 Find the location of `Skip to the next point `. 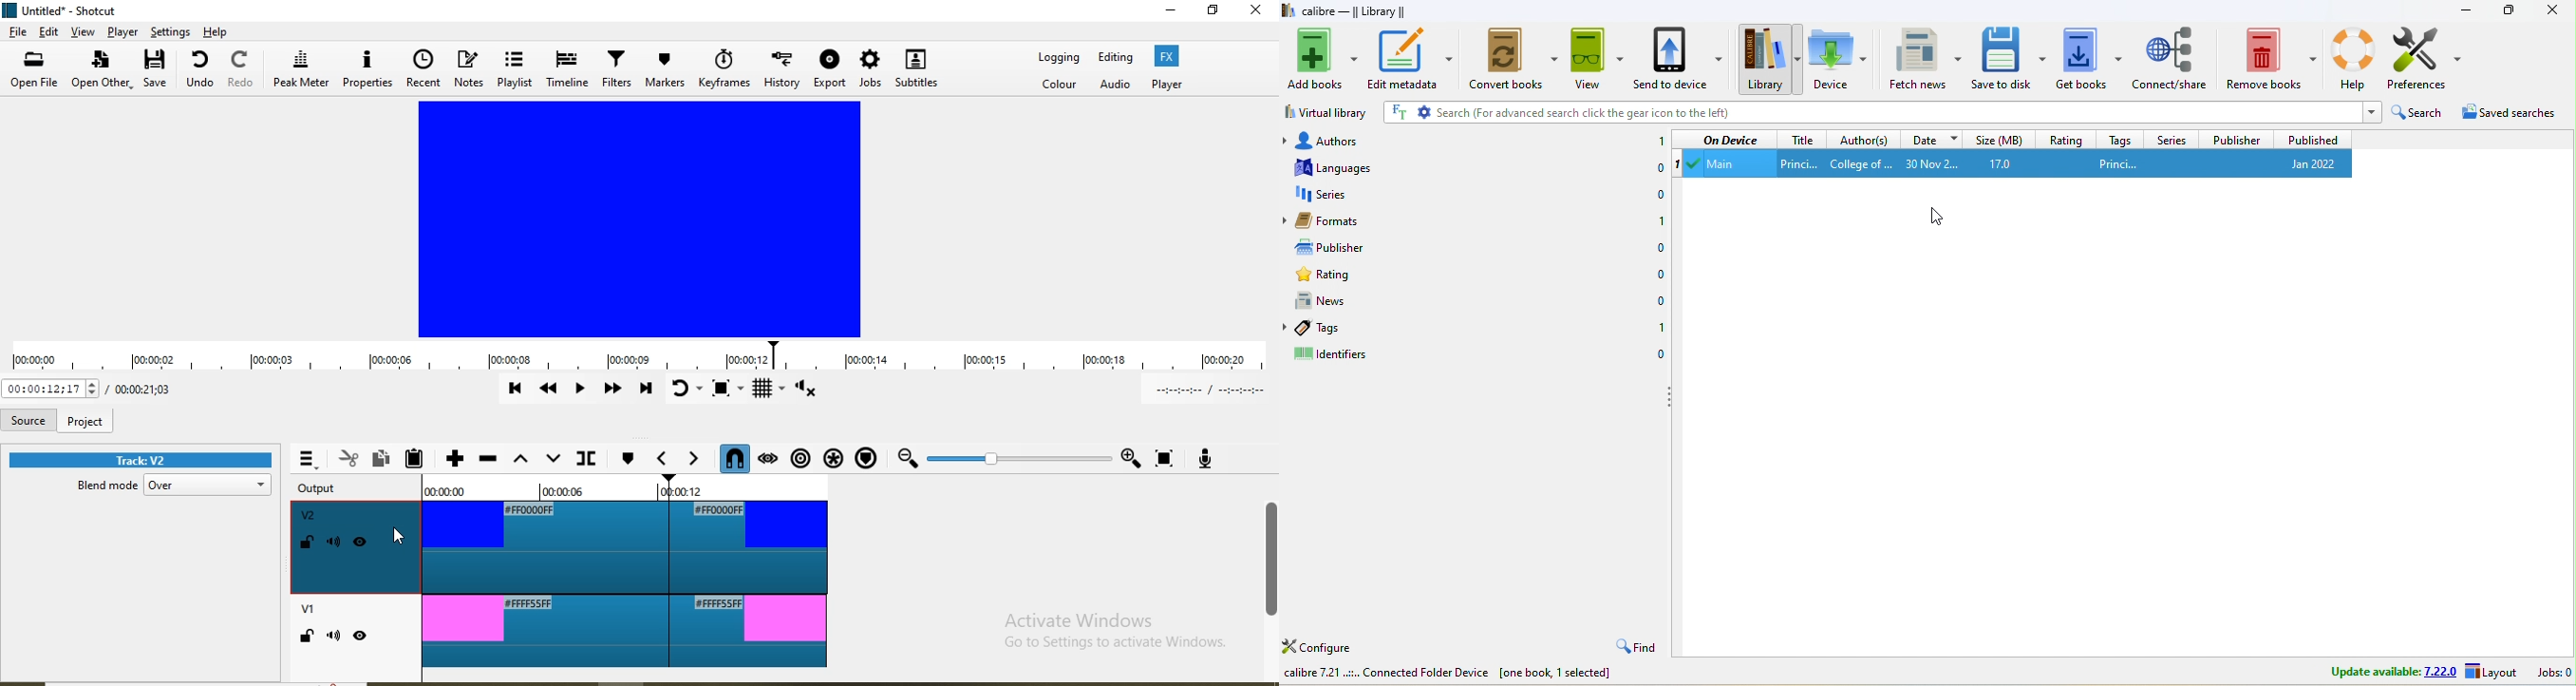

Skip to the next point  is located at coordinates (643, 390).